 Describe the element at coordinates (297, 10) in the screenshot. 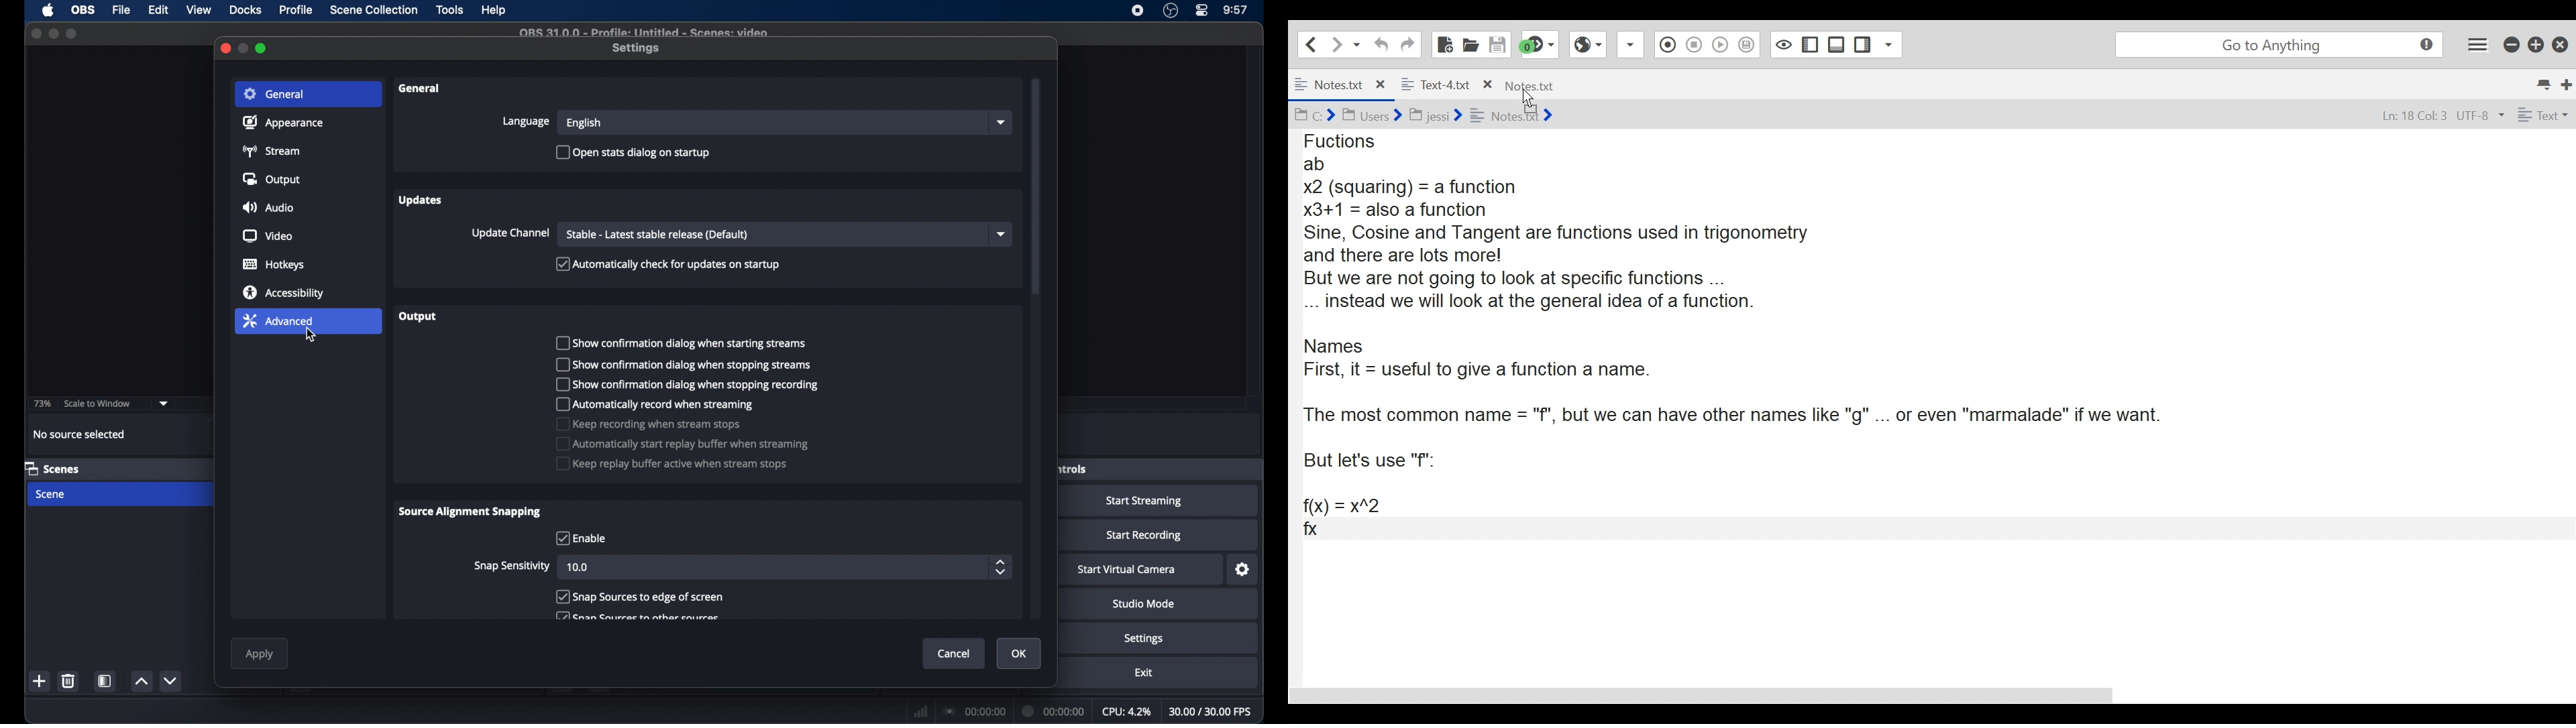

I see `profile` at that location.